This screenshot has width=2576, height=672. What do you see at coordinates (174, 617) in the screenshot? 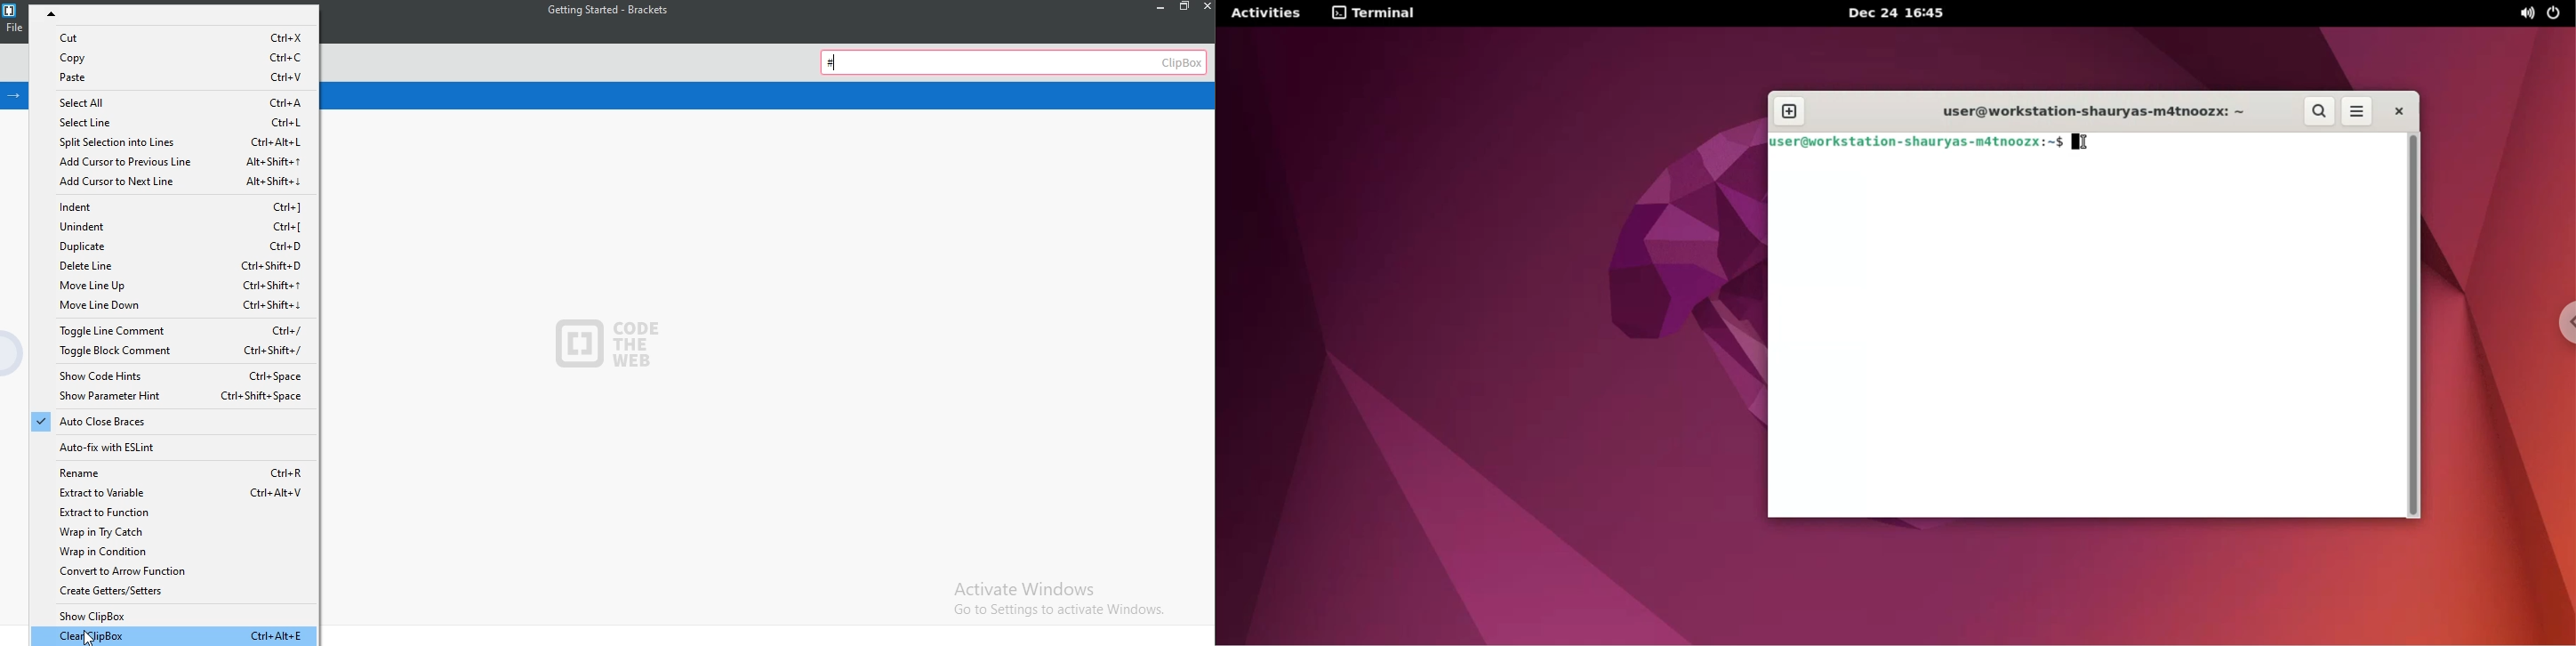
I see `Show Clipbox` at bounding box center [174, 617].